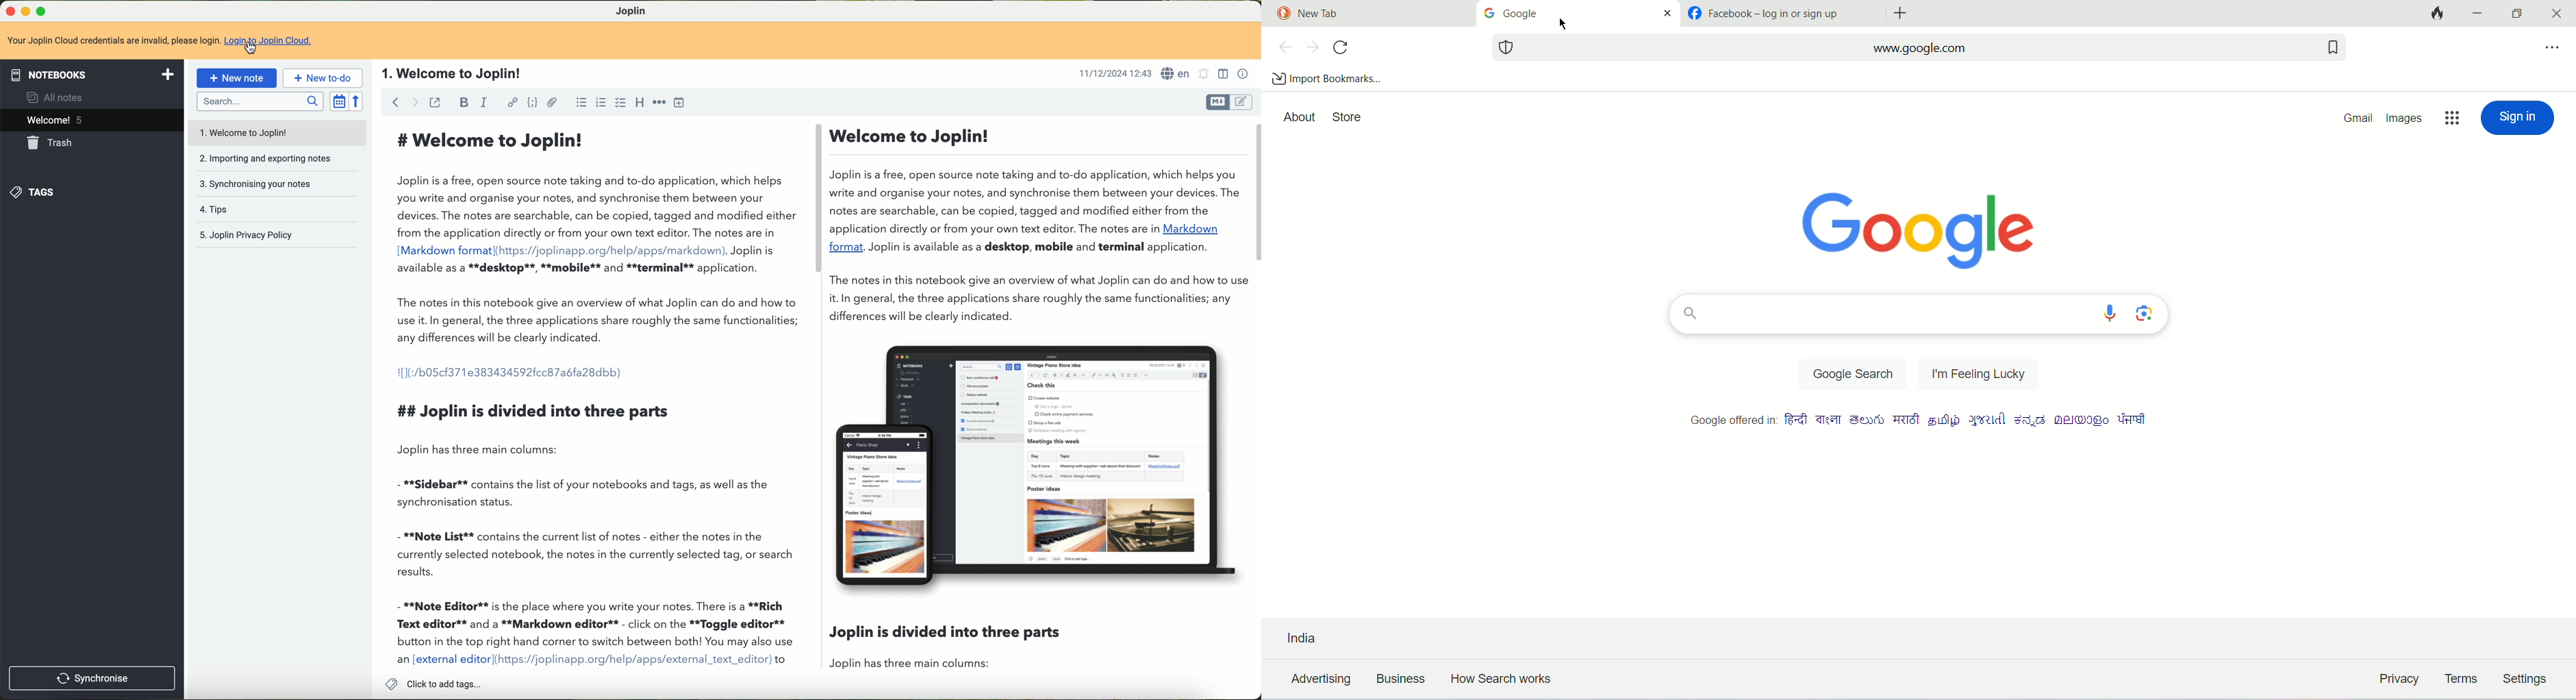 This screenshot has width=2576, height=700. I want to click on minimize, so click(26, 12).